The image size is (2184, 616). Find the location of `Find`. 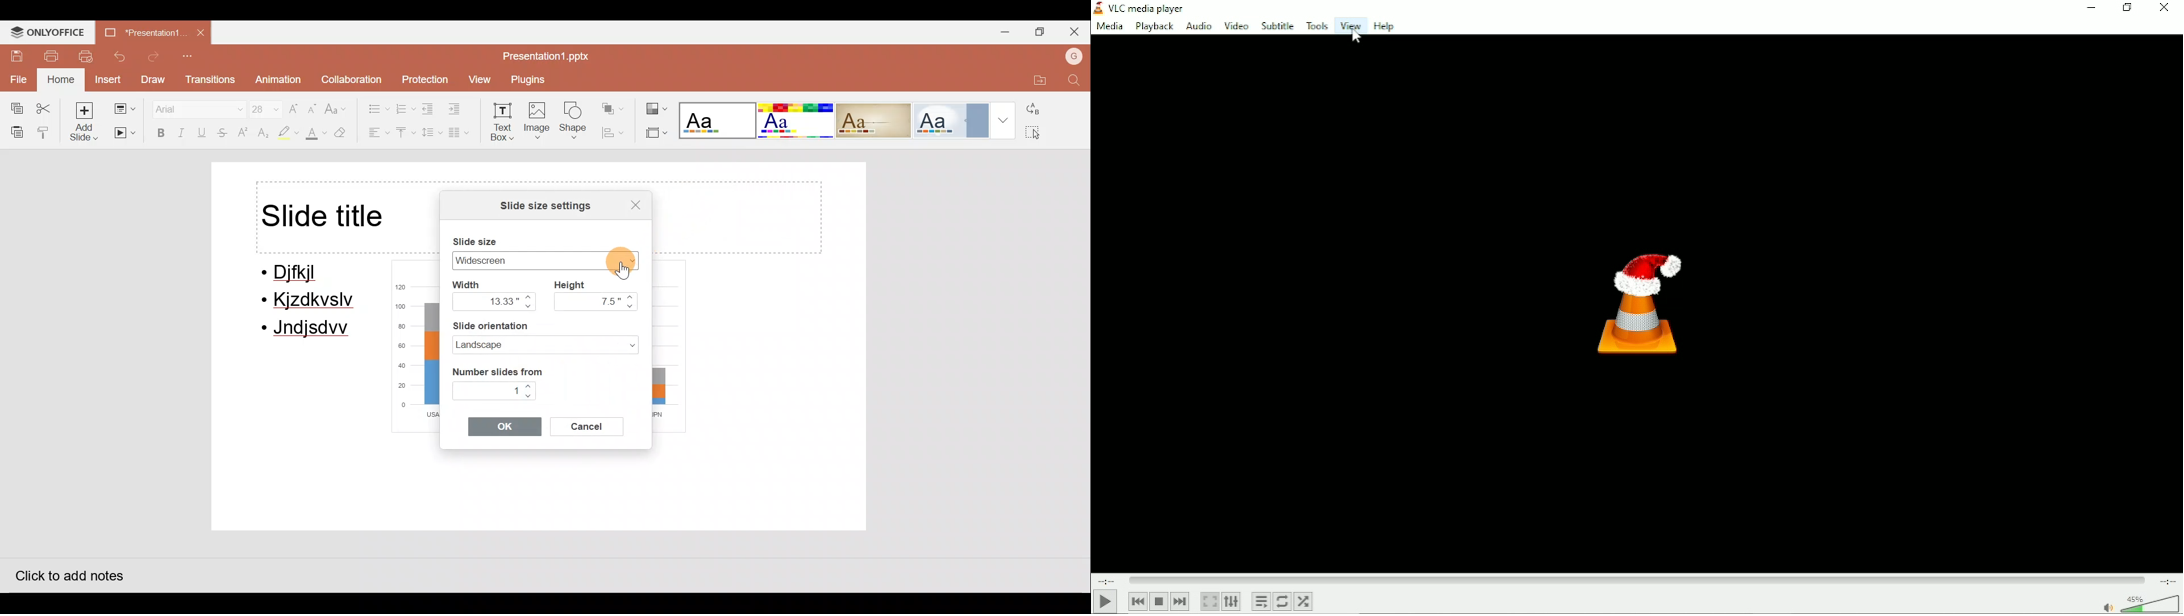

Find is located at coordinates (1076, 81).